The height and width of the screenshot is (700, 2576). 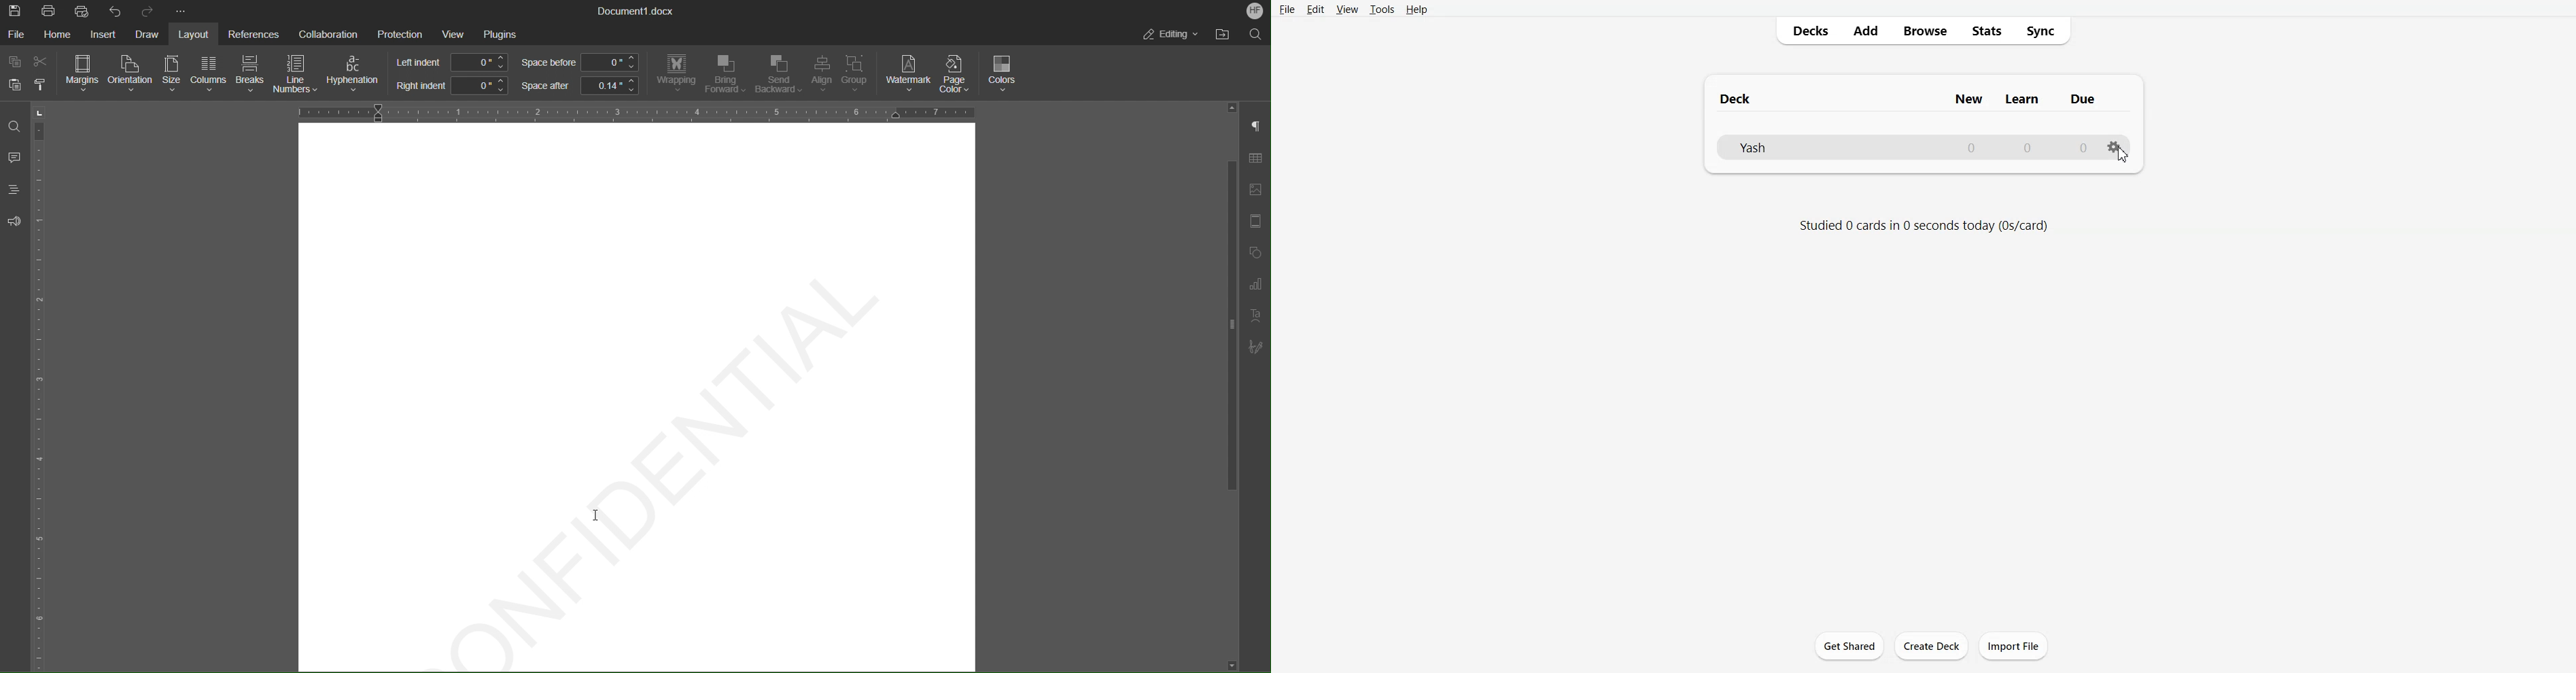 What do you see at coordinates (1256, 190) in the screenshot?
I see `Insert Image` at bounding box center [1256, 190].